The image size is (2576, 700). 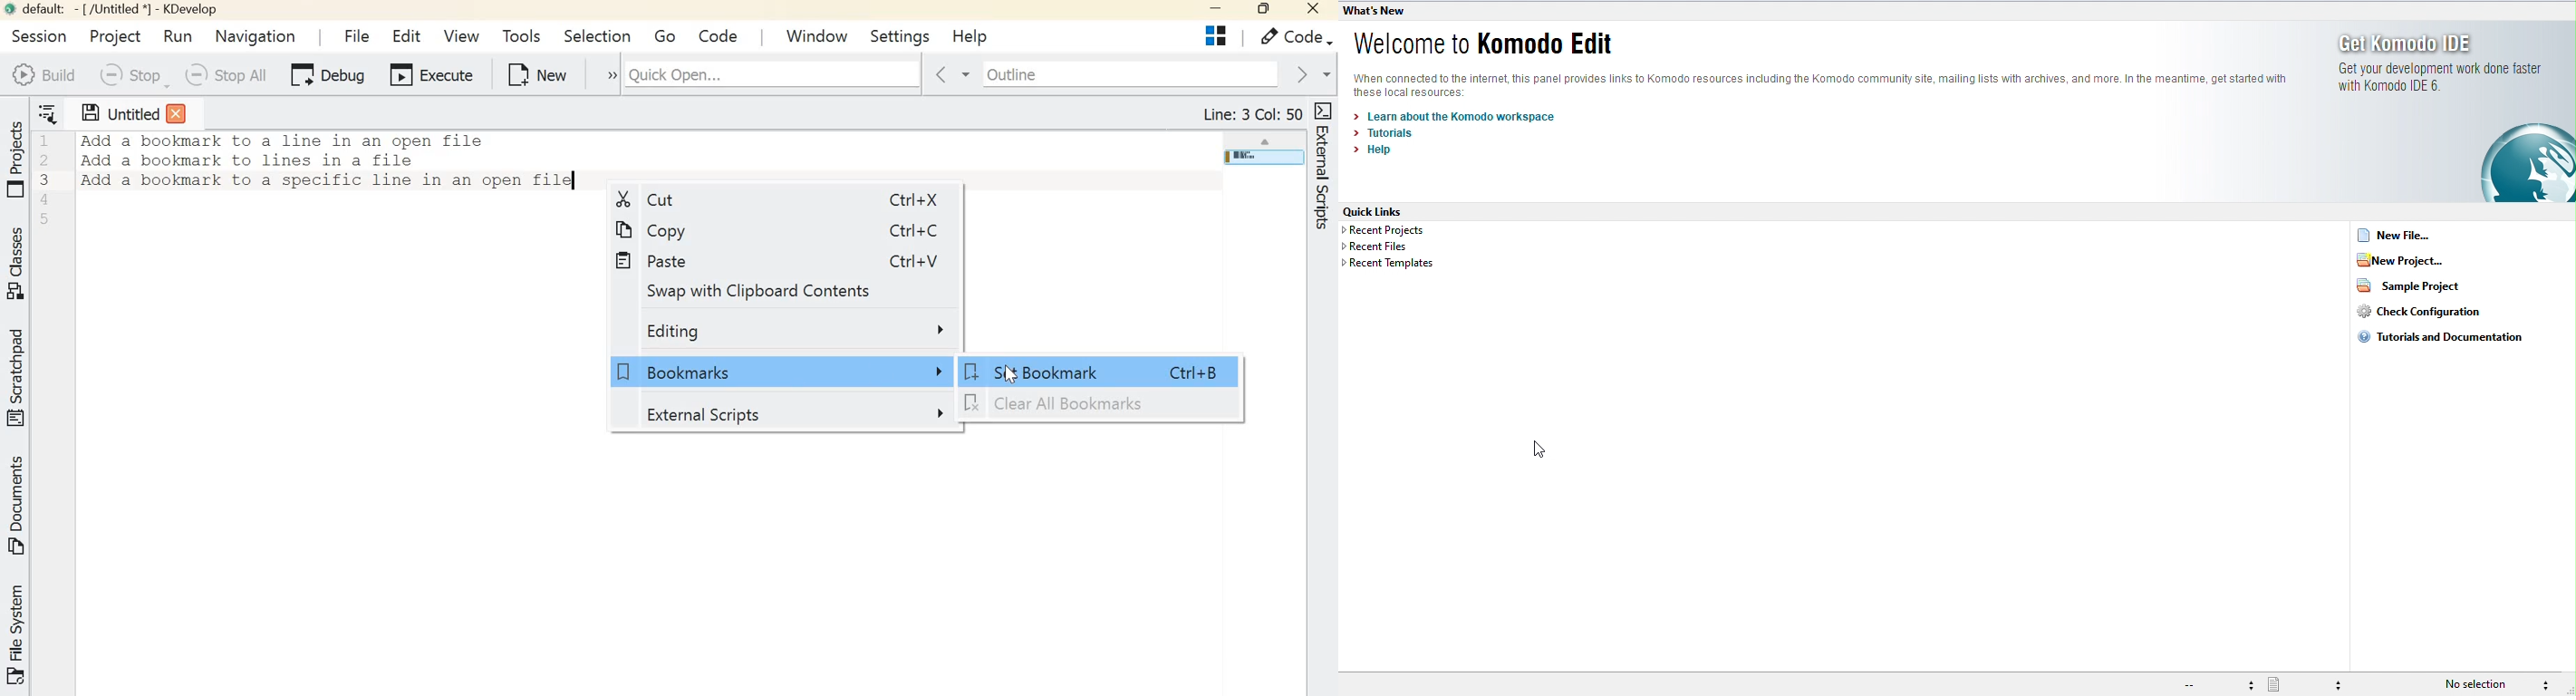 I want to click on Settings, so click(x=900, y=35).